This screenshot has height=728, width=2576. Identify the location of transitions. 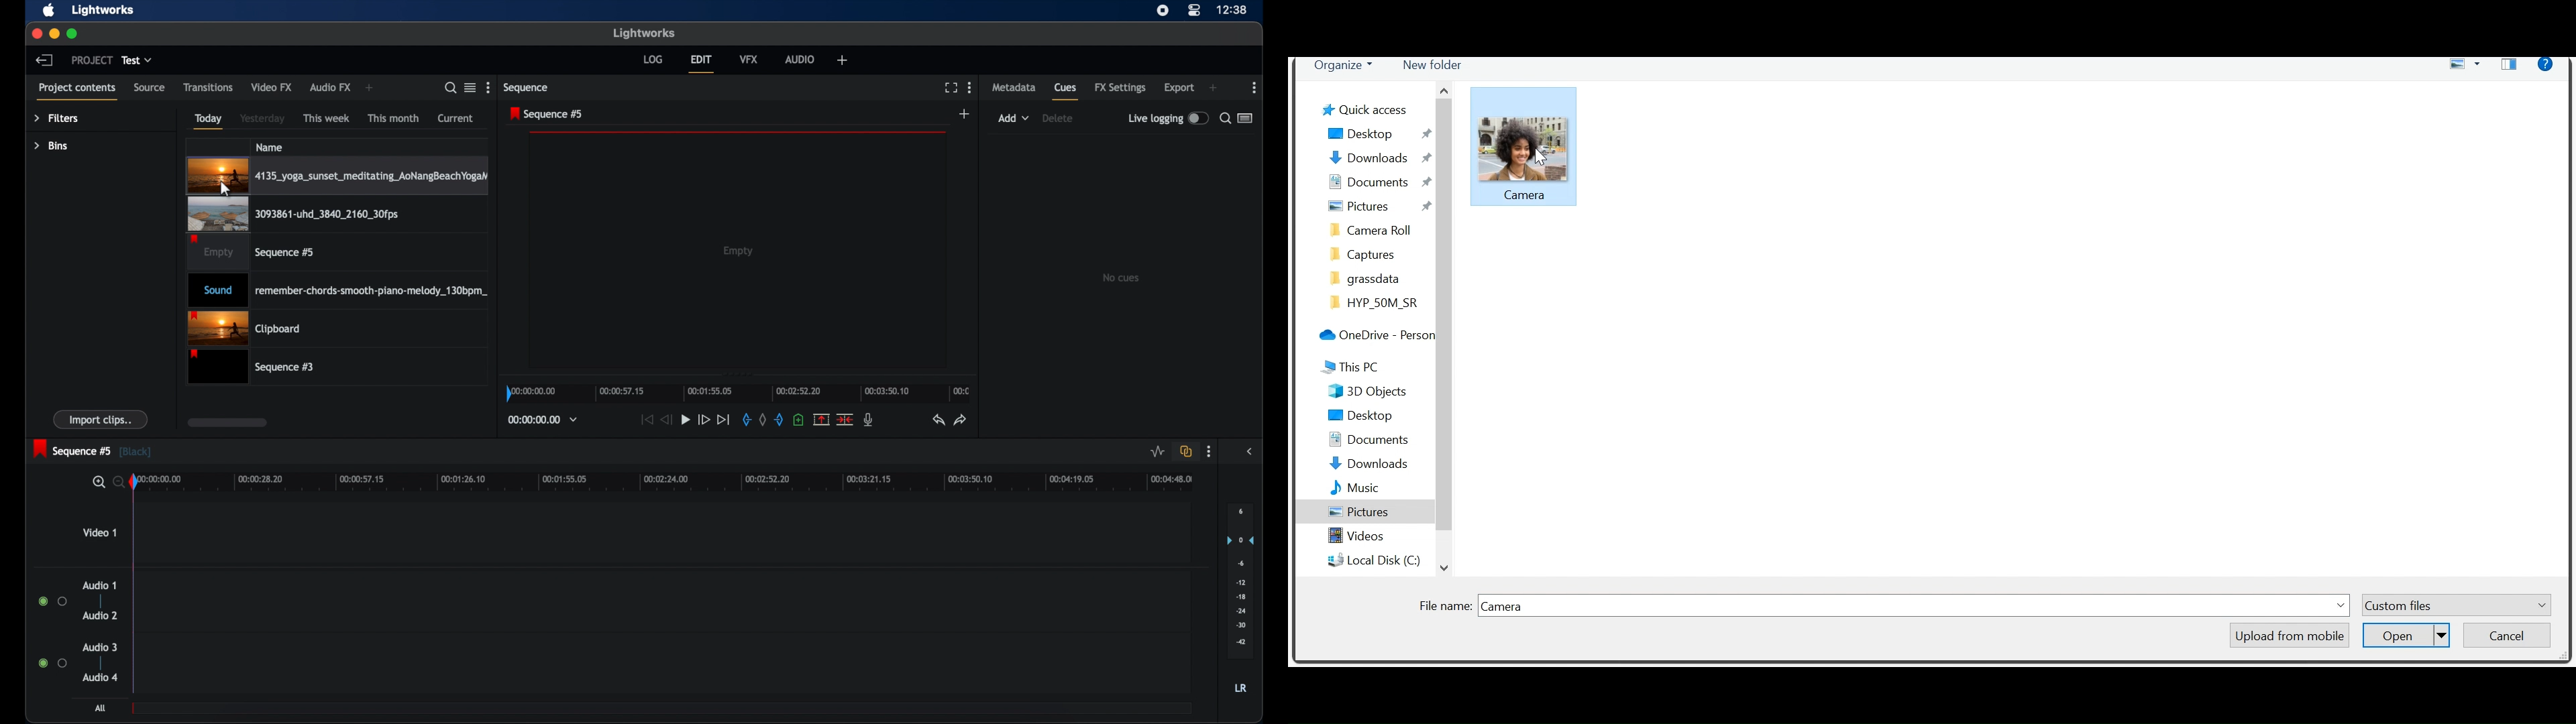
(208, 88).